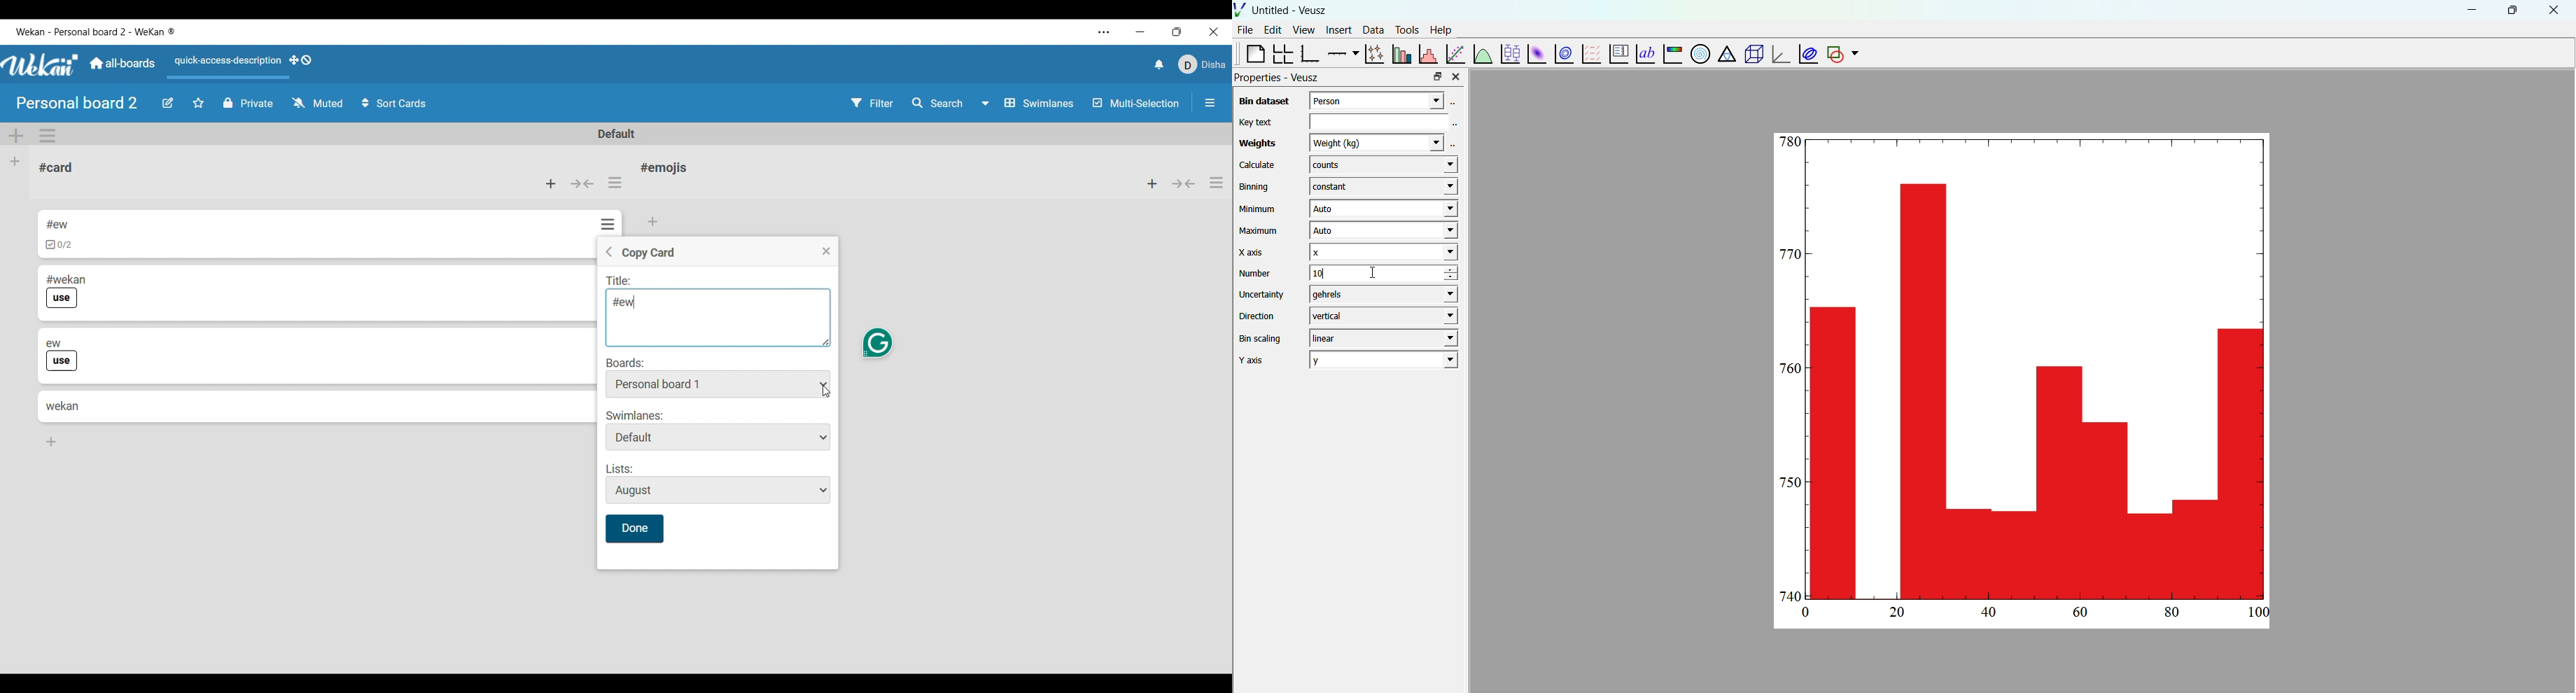 The width and height of the screenshot is (2576, 700). I want to click on add an axis to a plot, so click(1341, 52).